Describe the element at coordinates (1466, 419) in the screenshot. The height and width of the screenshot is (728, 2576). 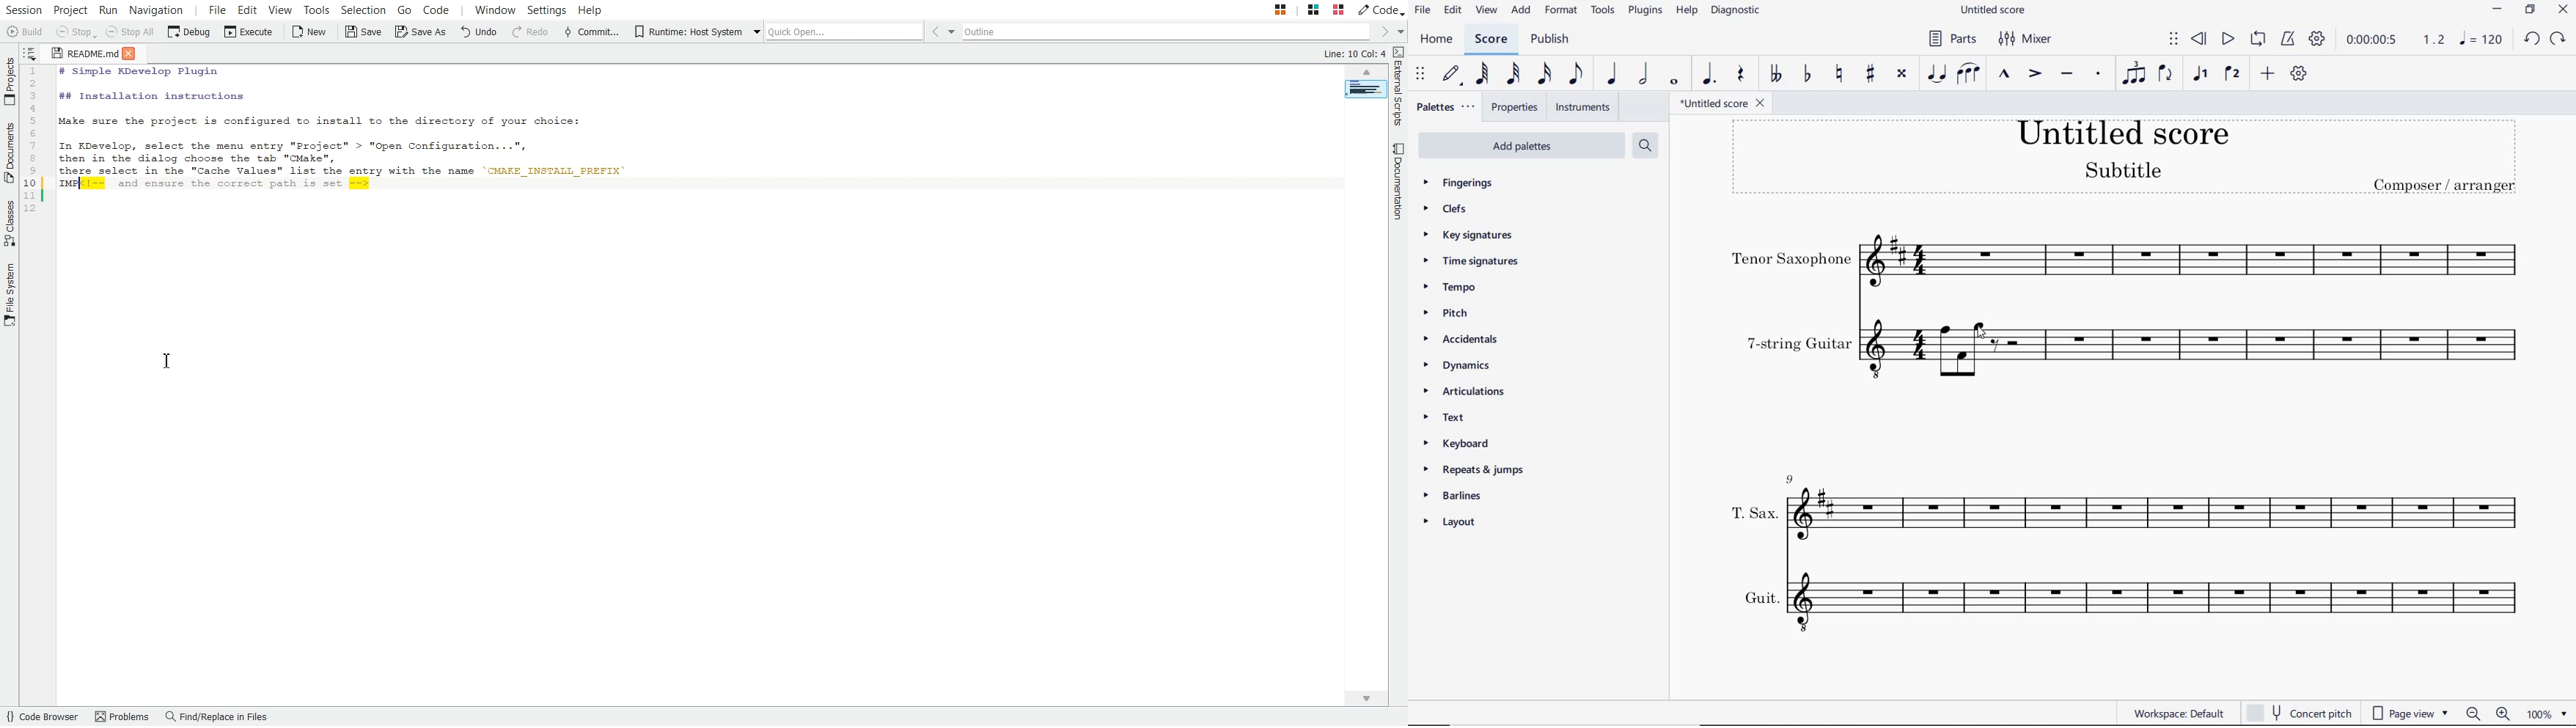
I see `TEXT` at that location.